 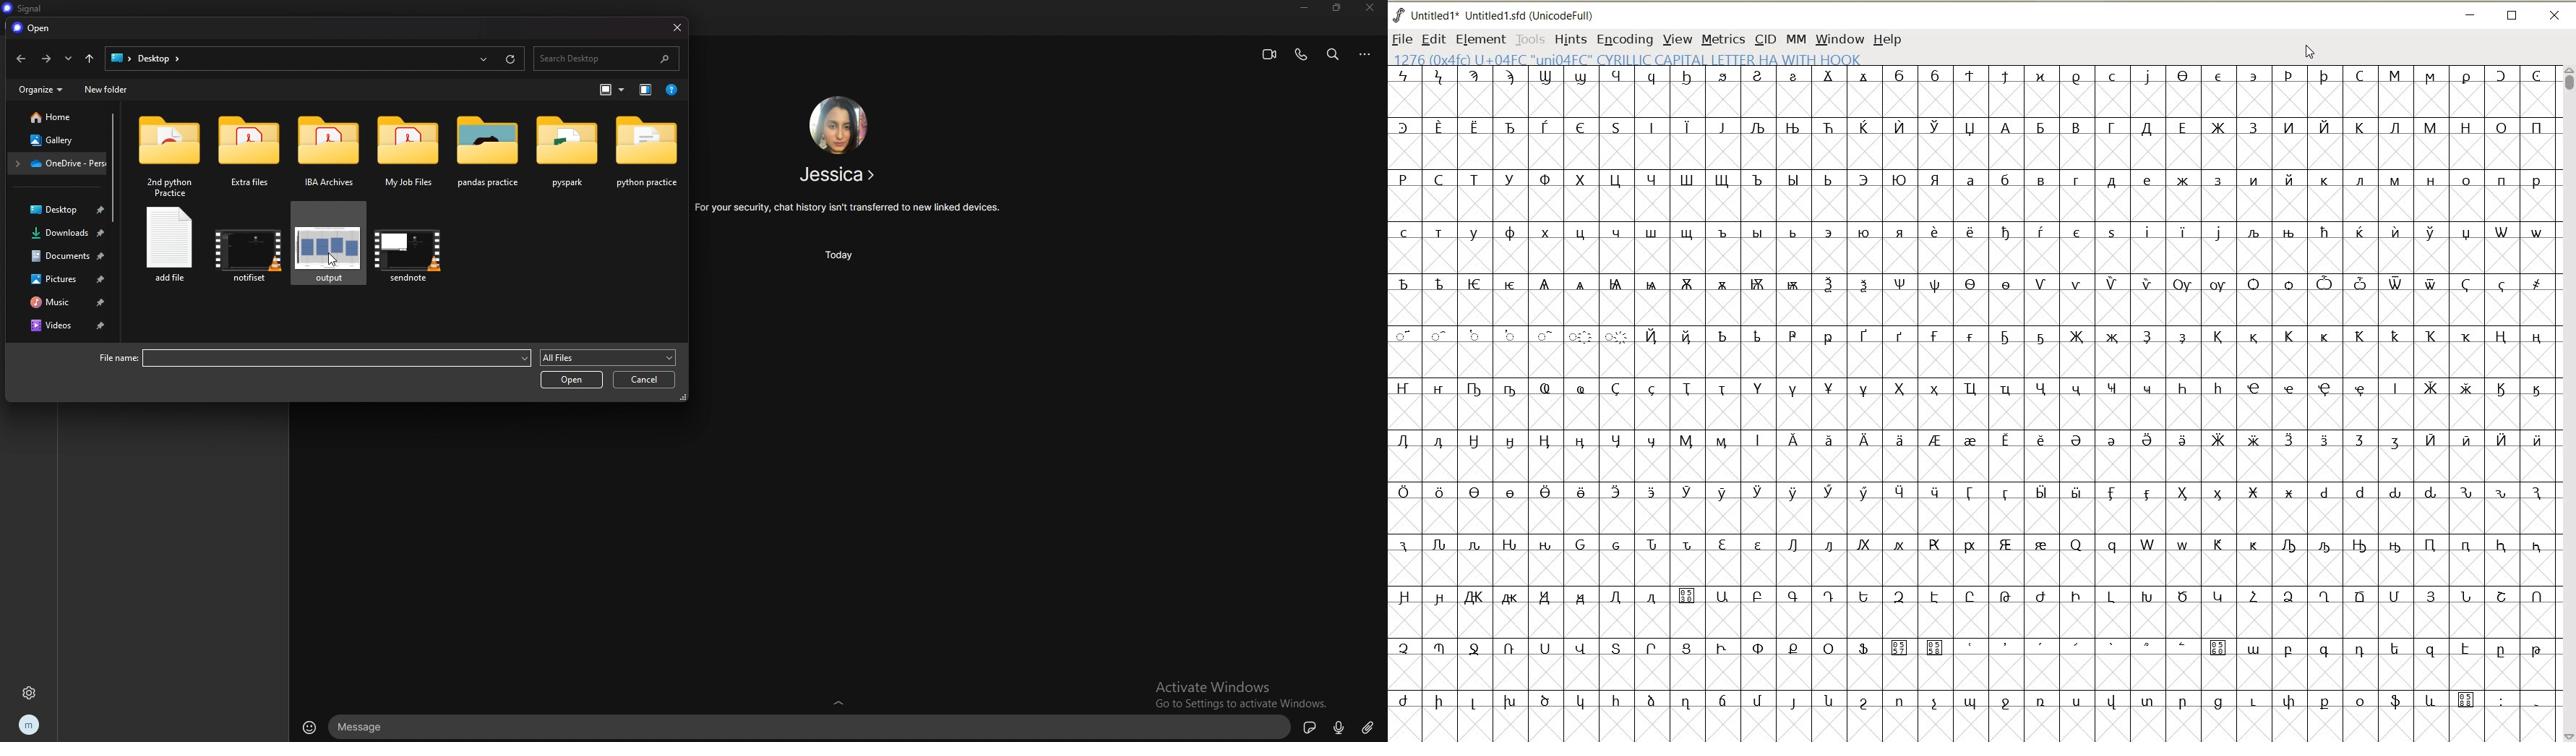 I want to click on CURSOR, so click(x=2311, y=51).